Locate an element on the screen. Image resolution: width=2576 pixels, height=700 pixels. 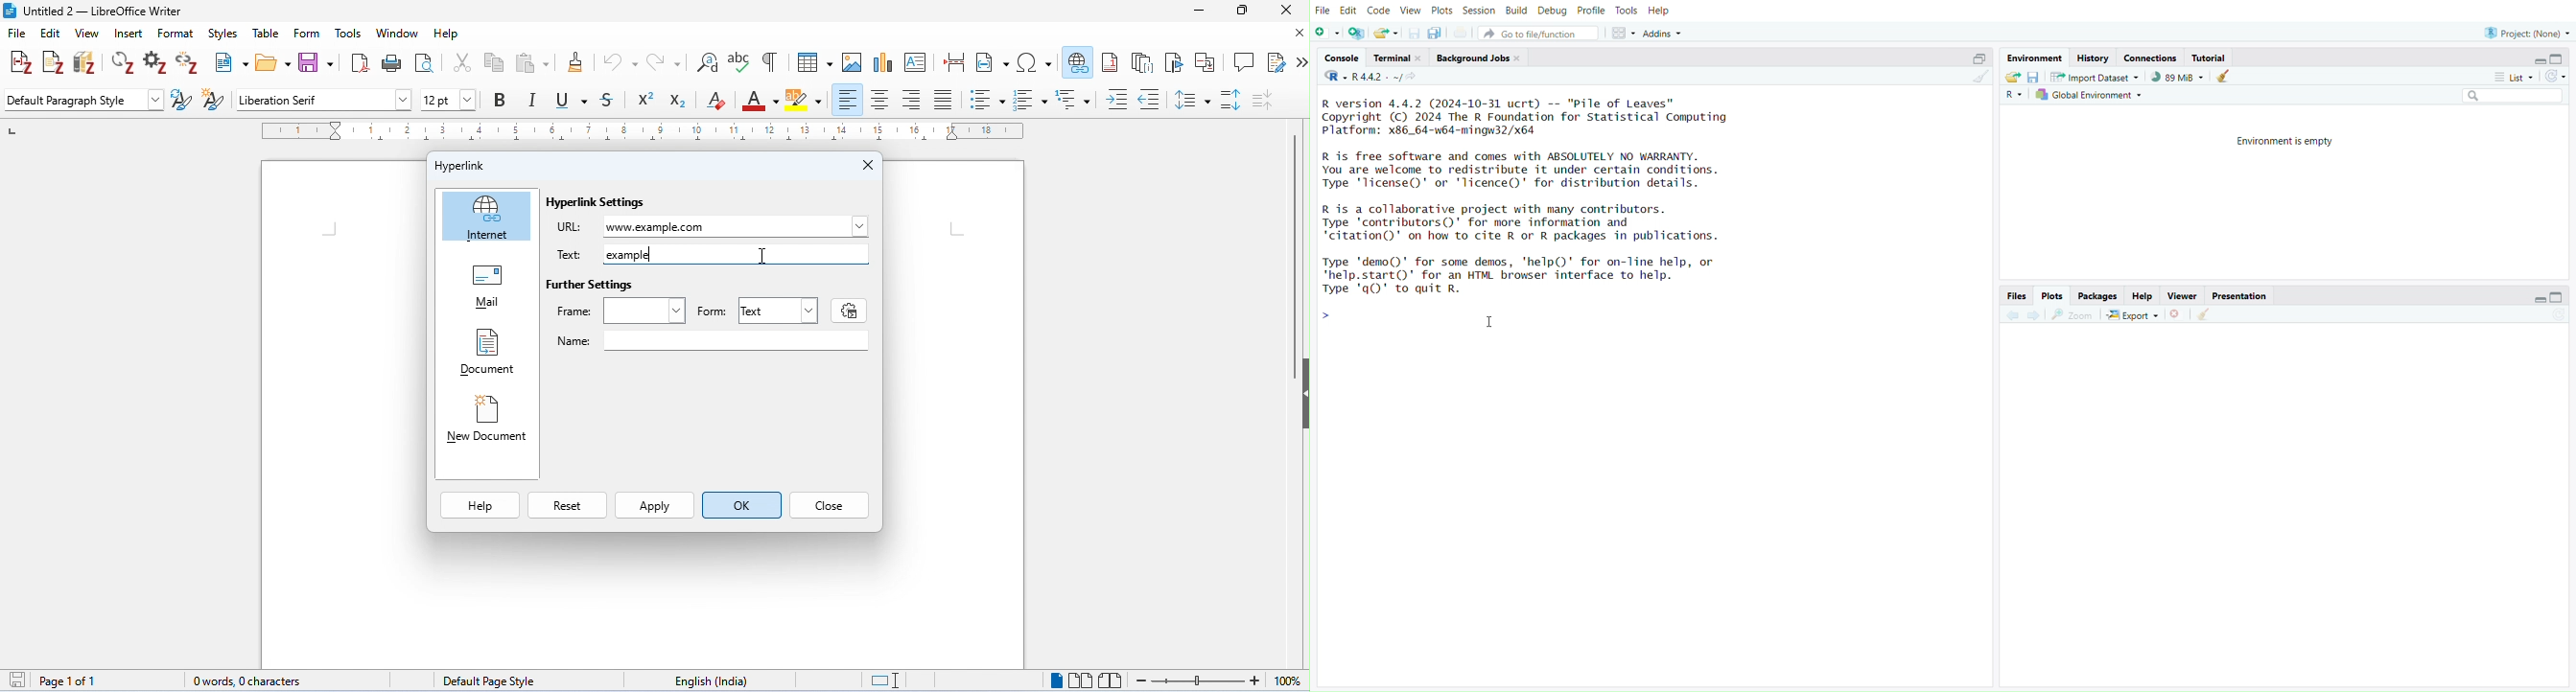
italics is located at coordinates (534, 100).